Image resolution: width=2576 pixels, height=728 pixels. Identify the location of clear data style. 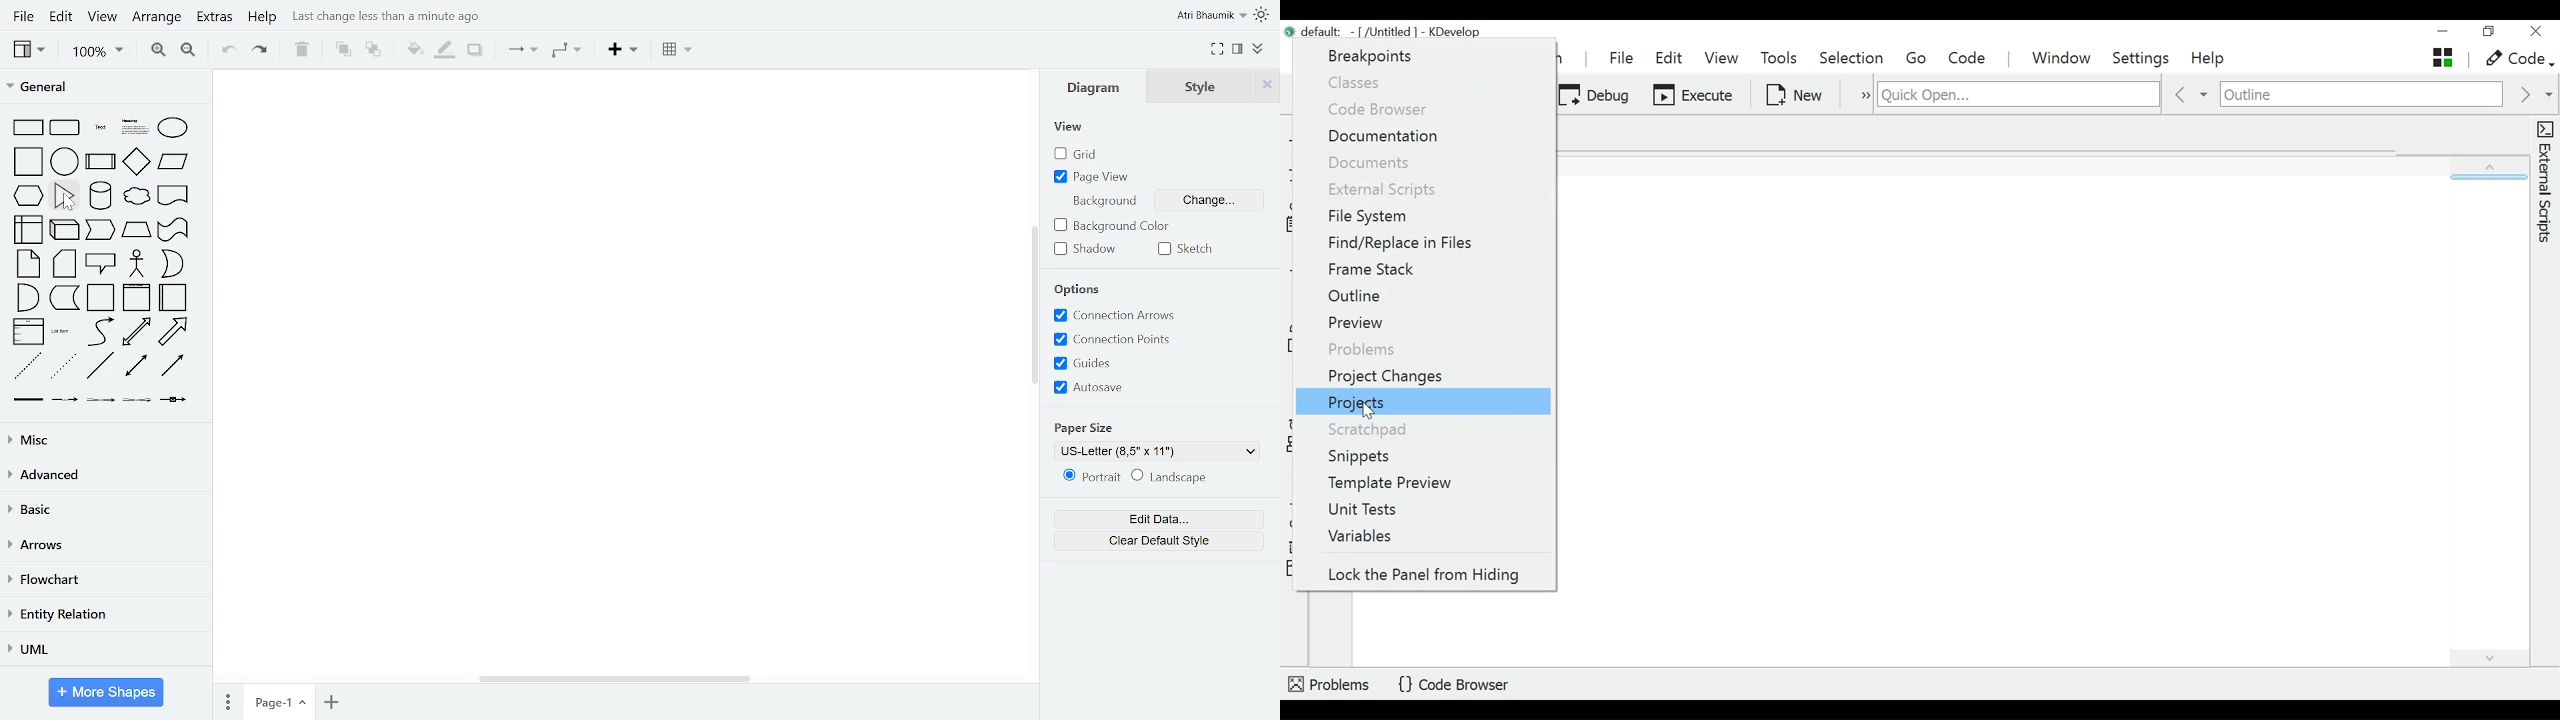
(1159, 541).